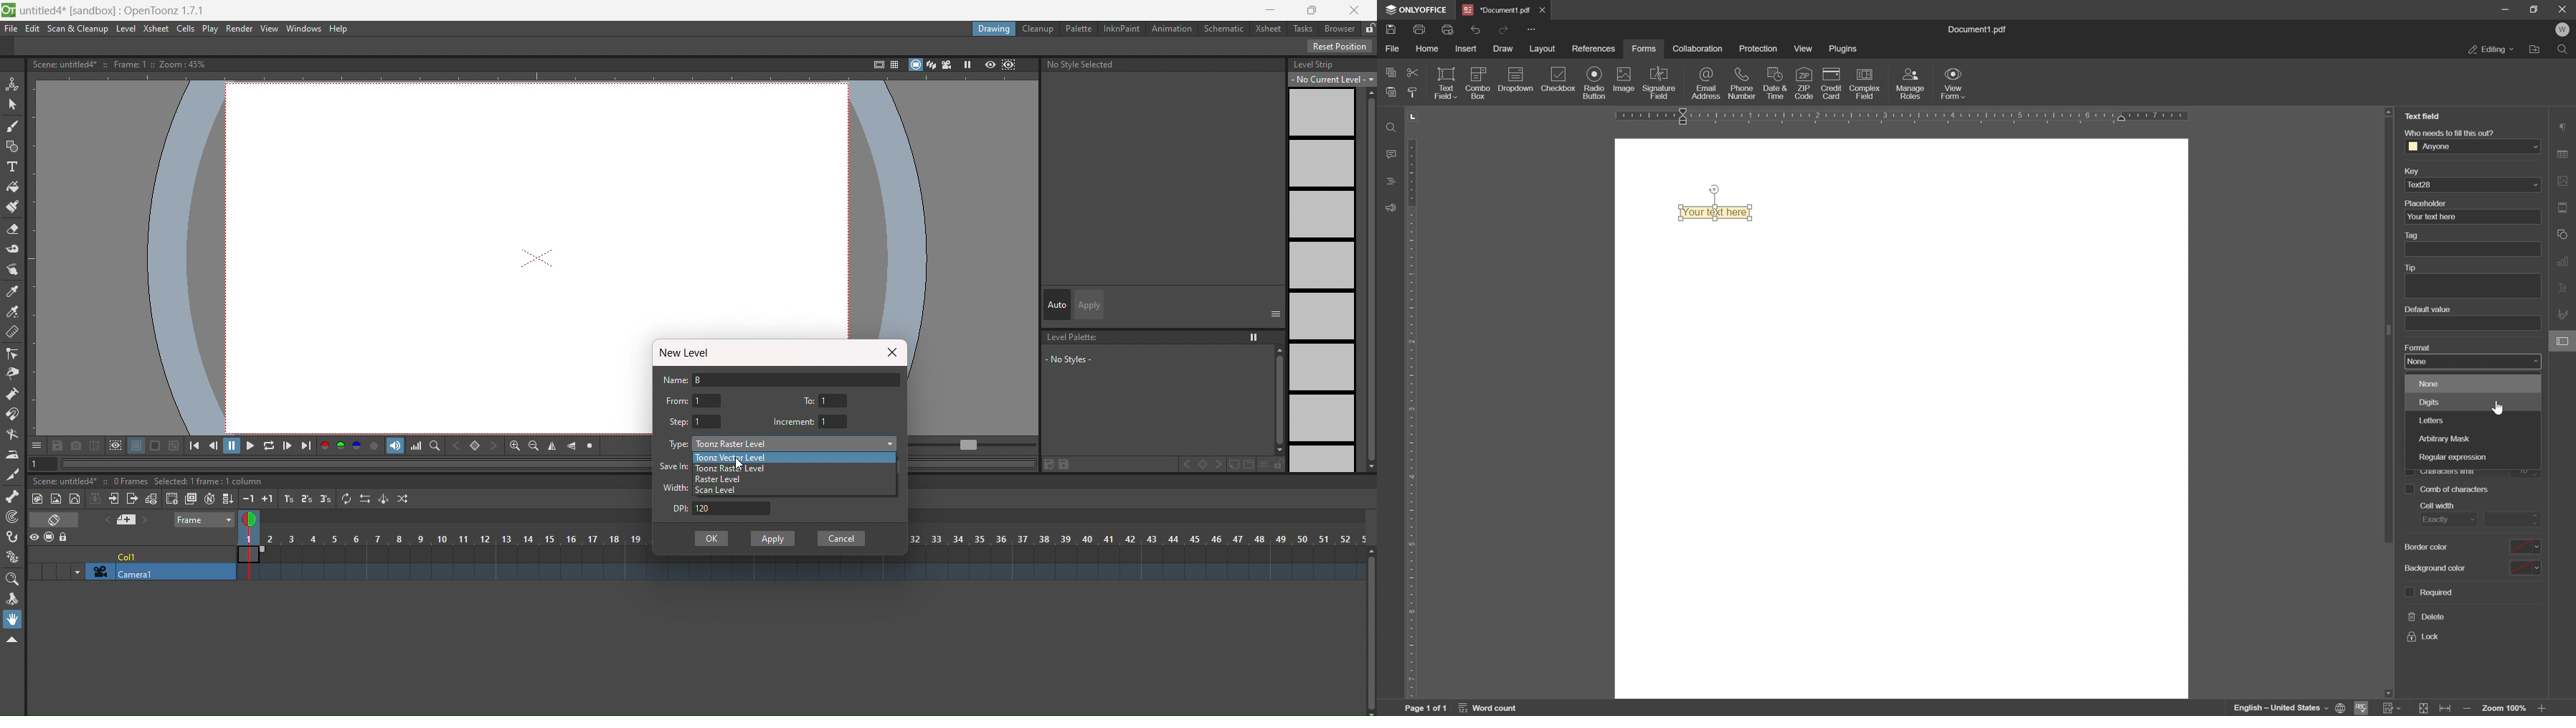 The width and height of the screenshot is (2576, 728). I want to click on your text here, so click(2470, 217).